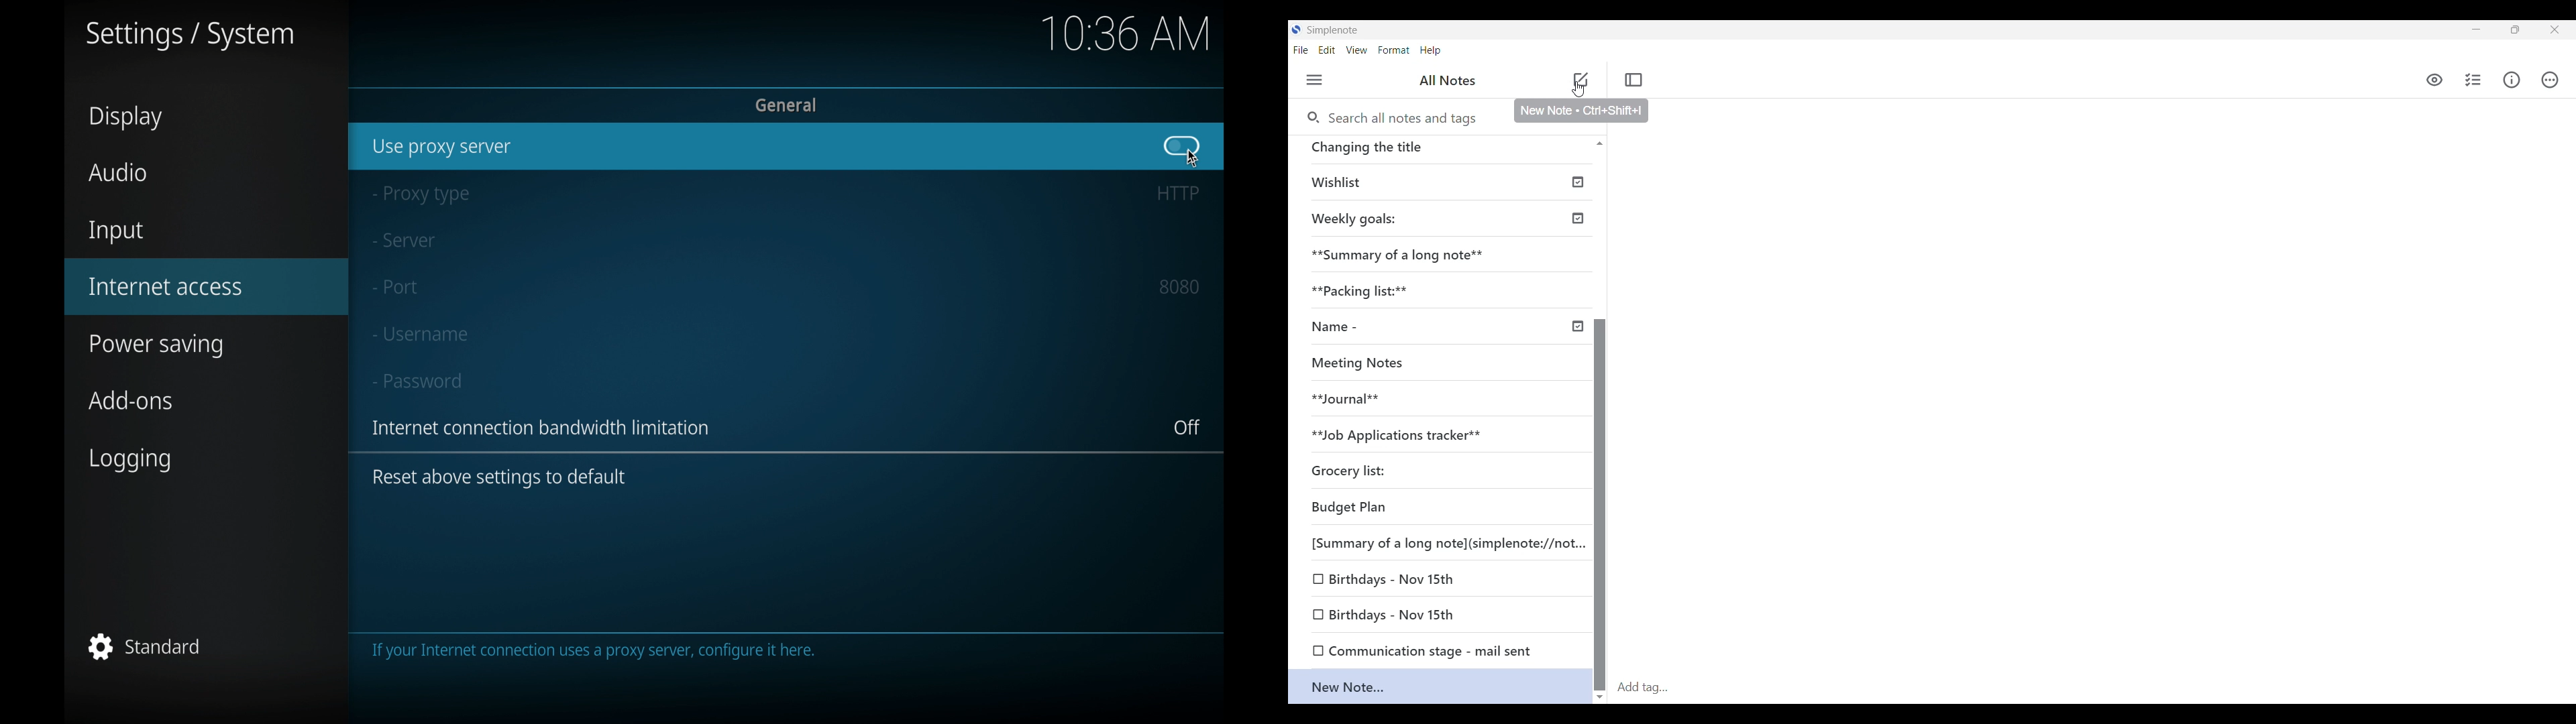 The width and height of the screenshot is (2576, 728). What do you see at coordinates (1408, 119) in the screenshot?
I see `Search notes and tags` at bounding box center [1408, 119].